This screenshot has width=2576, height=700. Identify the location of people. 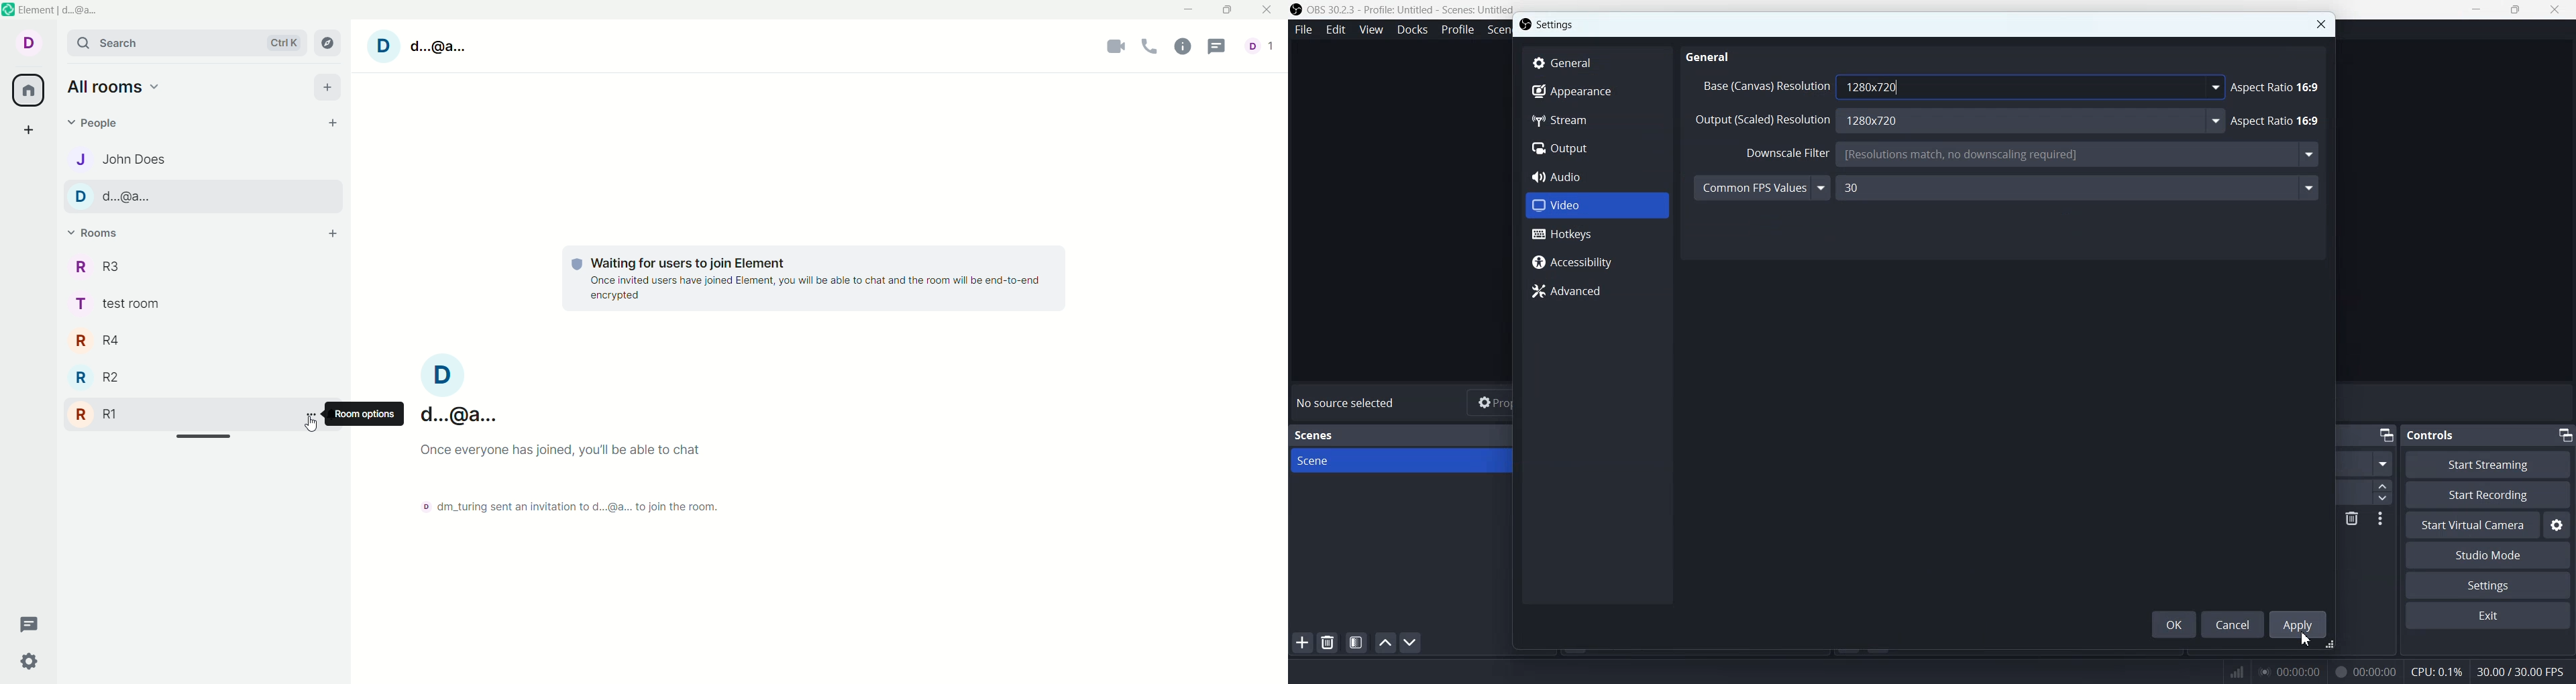
(99, 125).